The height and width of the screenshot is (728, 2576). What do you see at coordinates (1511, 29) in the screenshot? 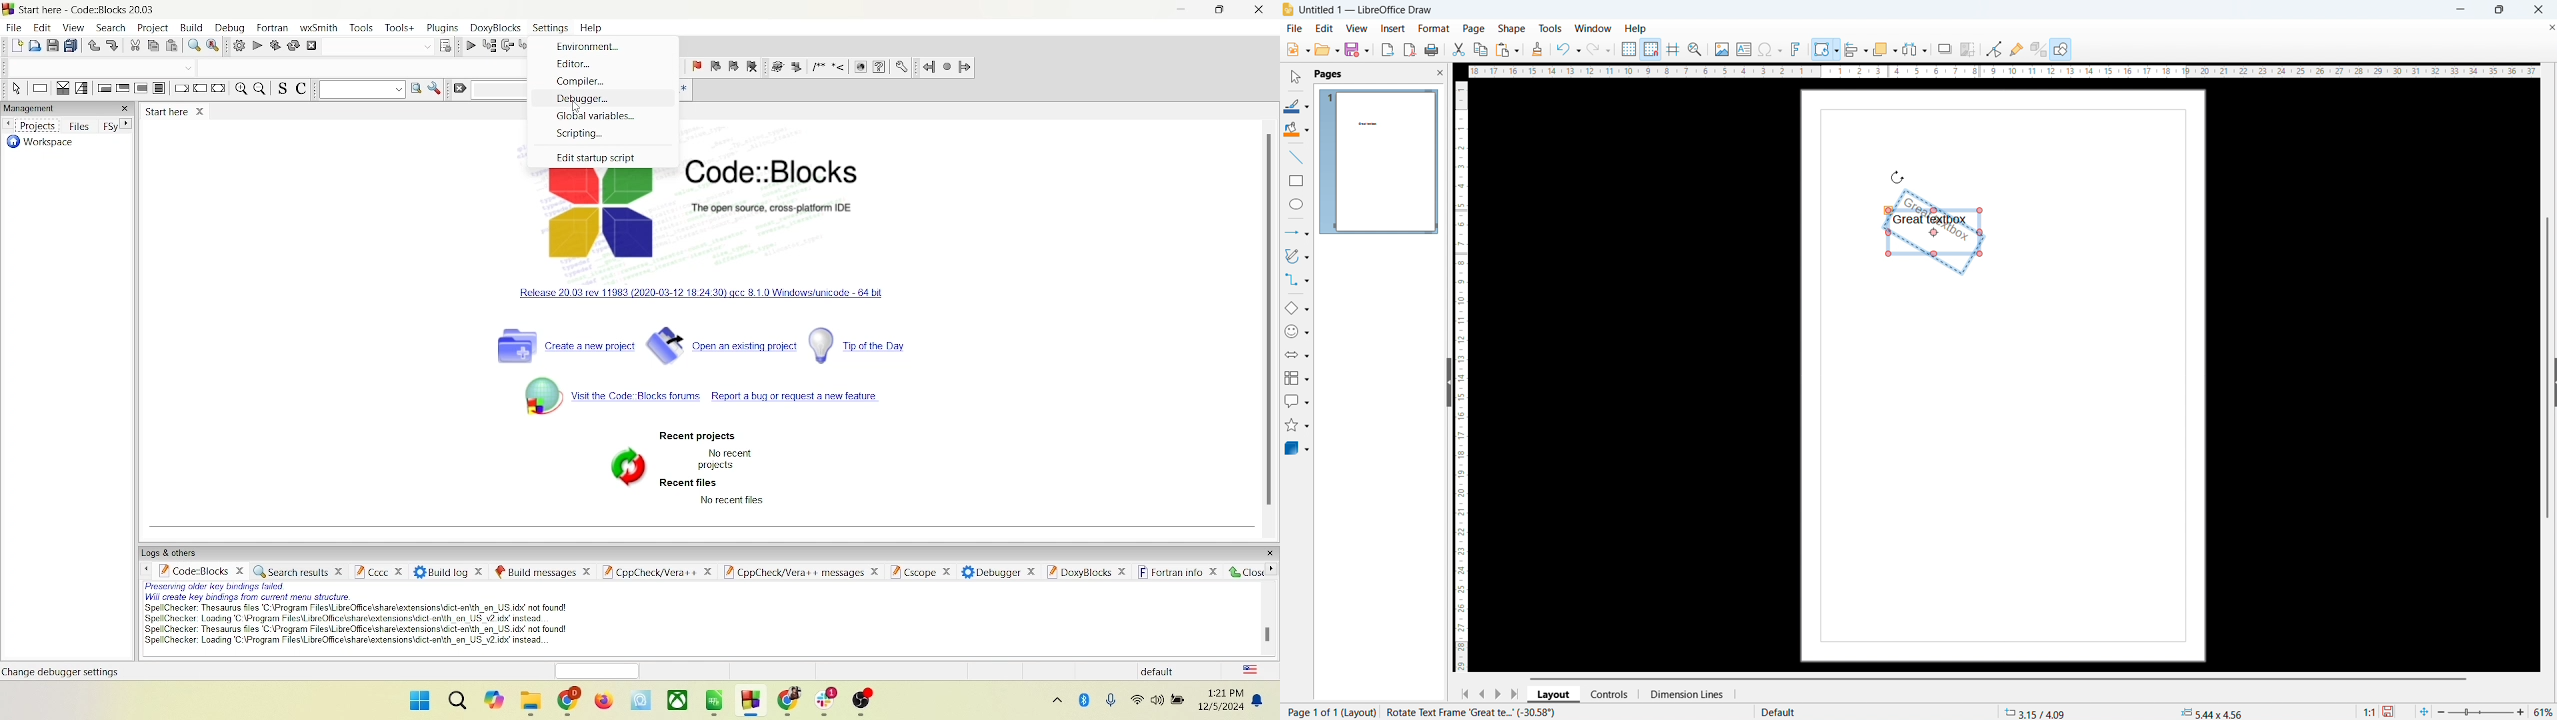
I see `shape` at bounding box center [1511, 29].